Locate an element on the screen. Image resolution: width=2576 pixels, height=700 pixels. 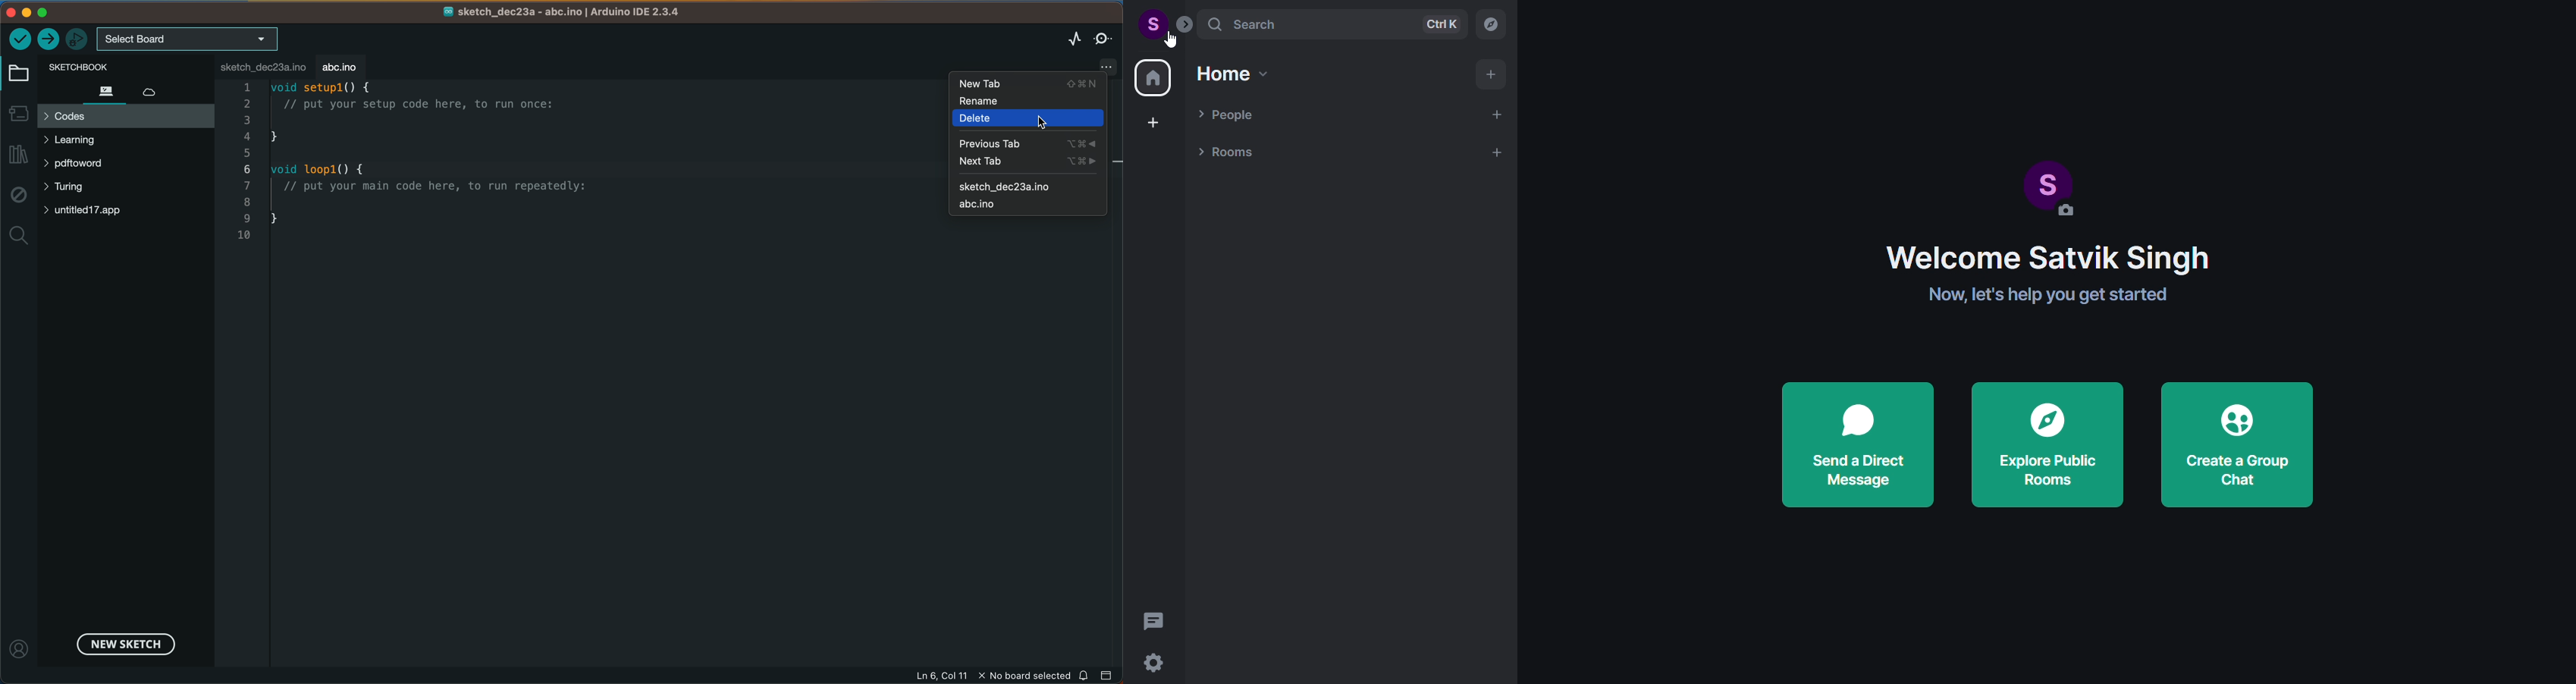
threads is located at coordinates (1153, 616).